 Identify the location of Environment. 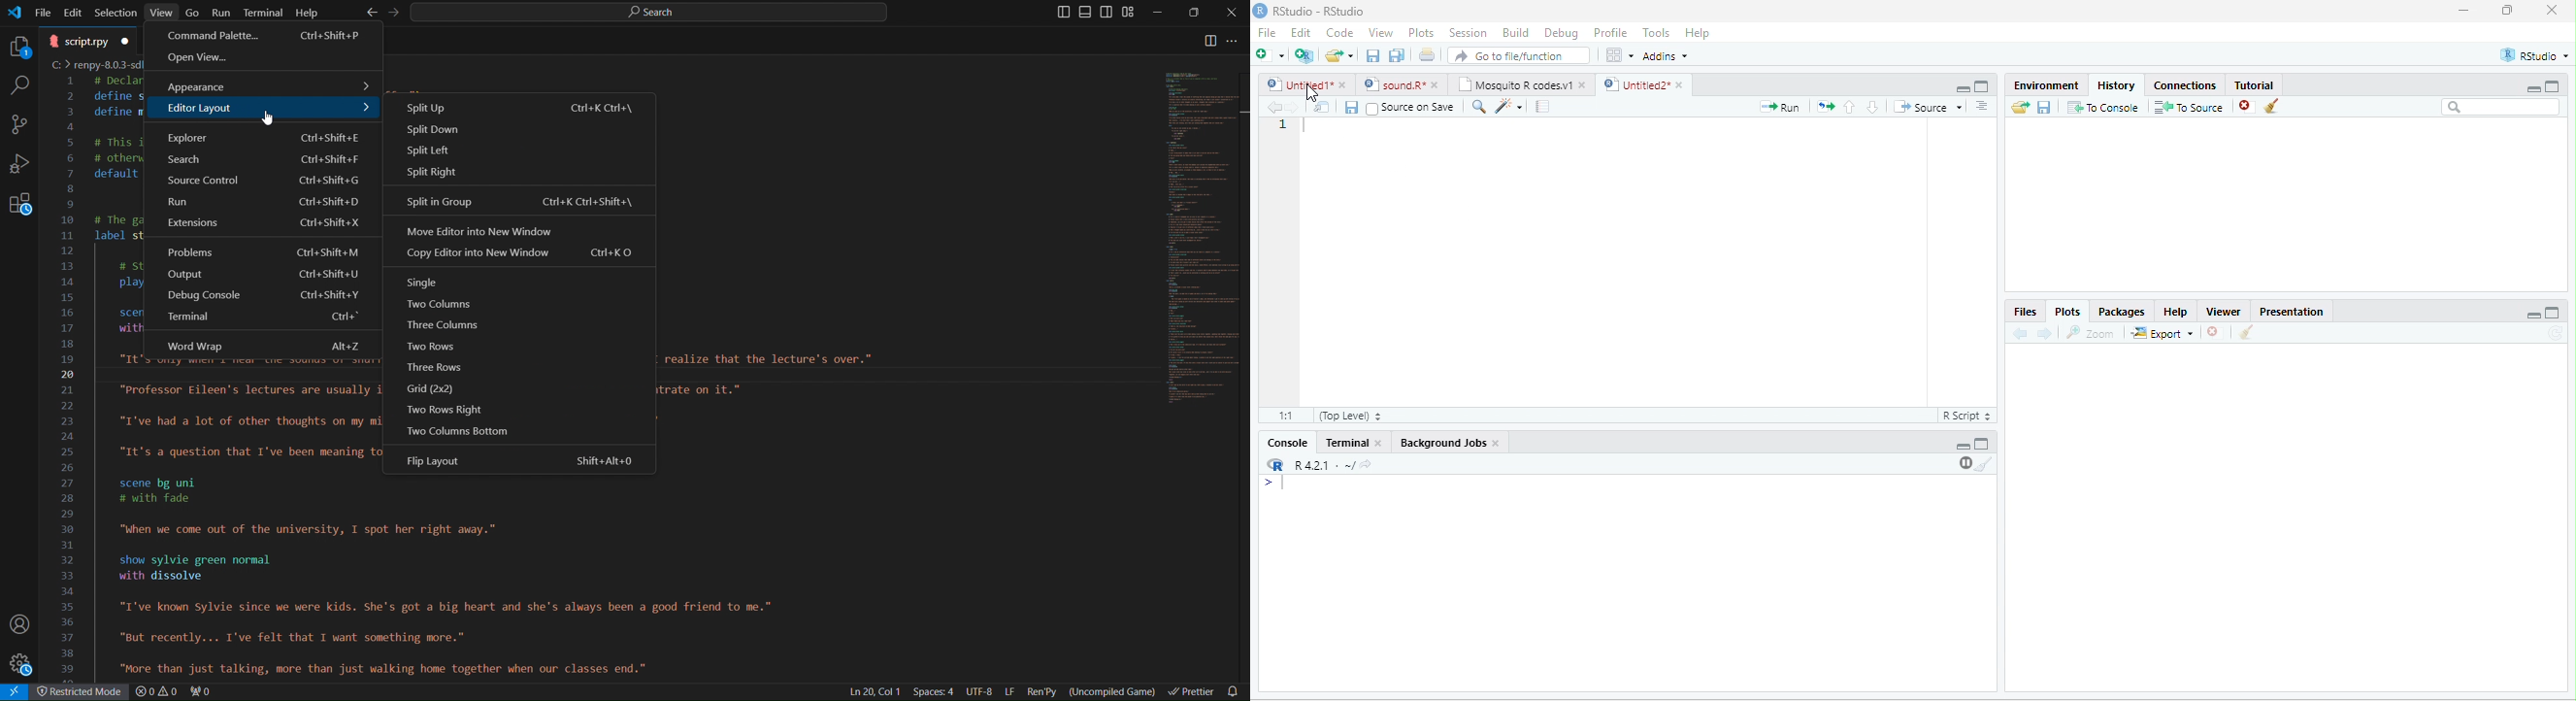
(2047, 84).